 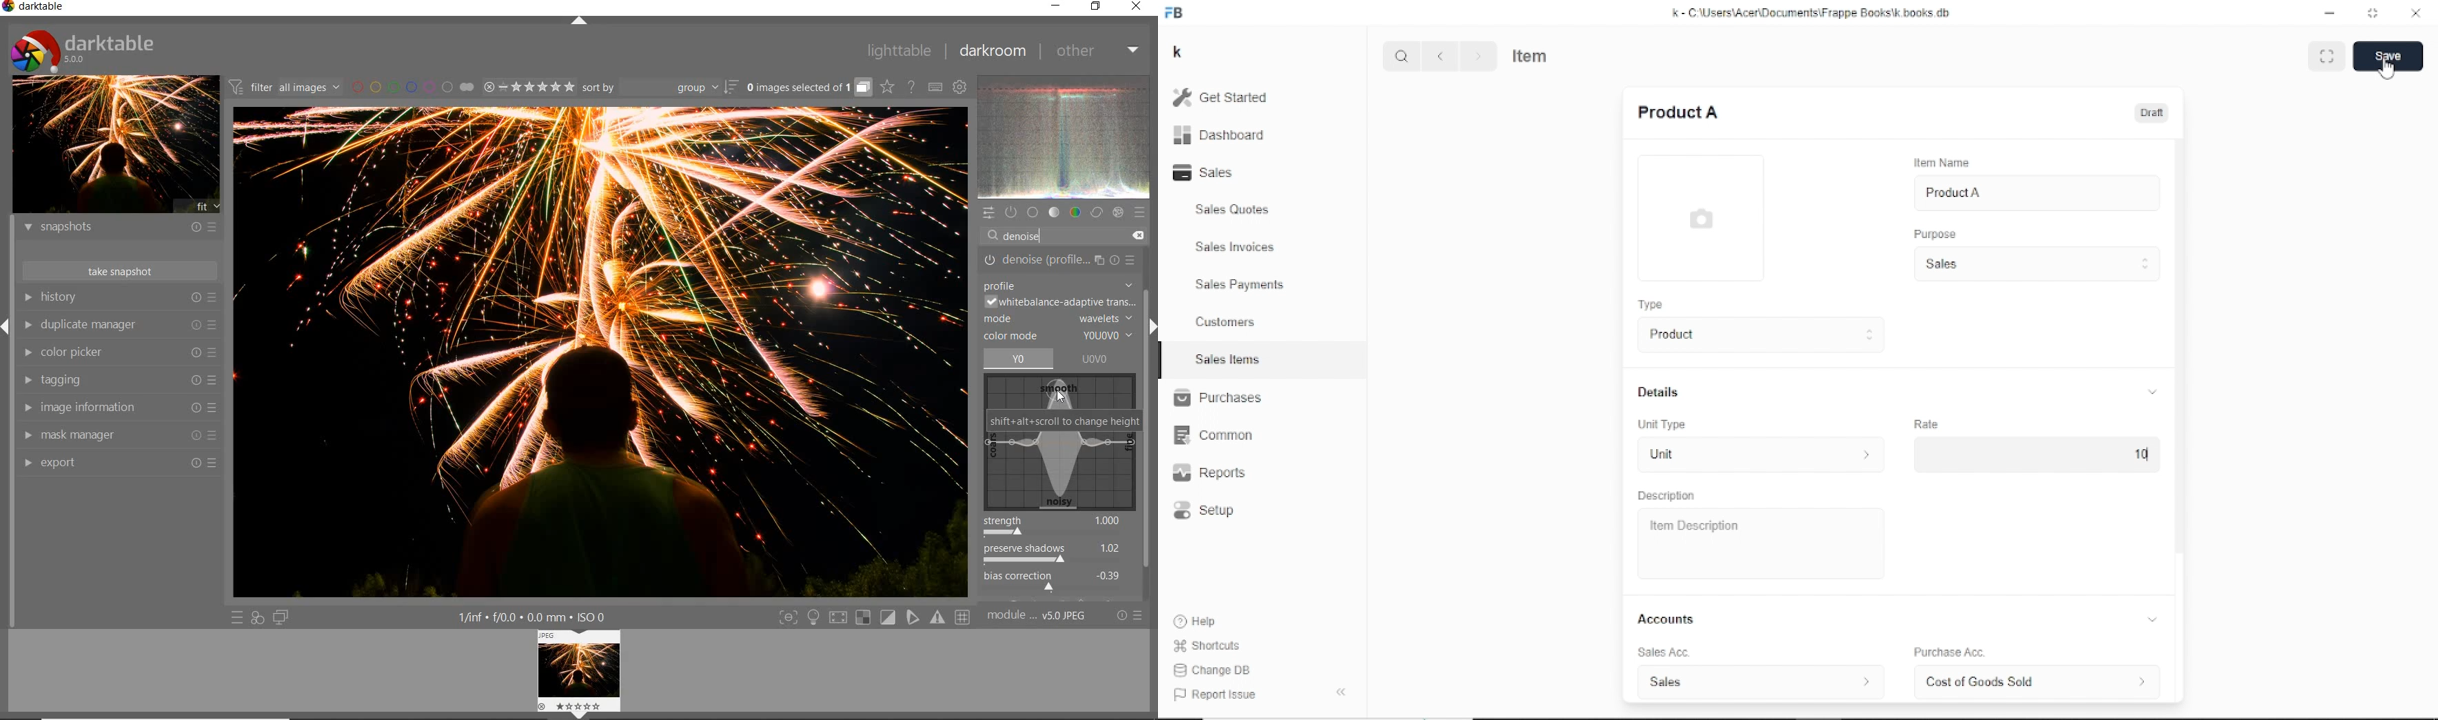 I want to click on Item Description, so click(x=1690, y=526).